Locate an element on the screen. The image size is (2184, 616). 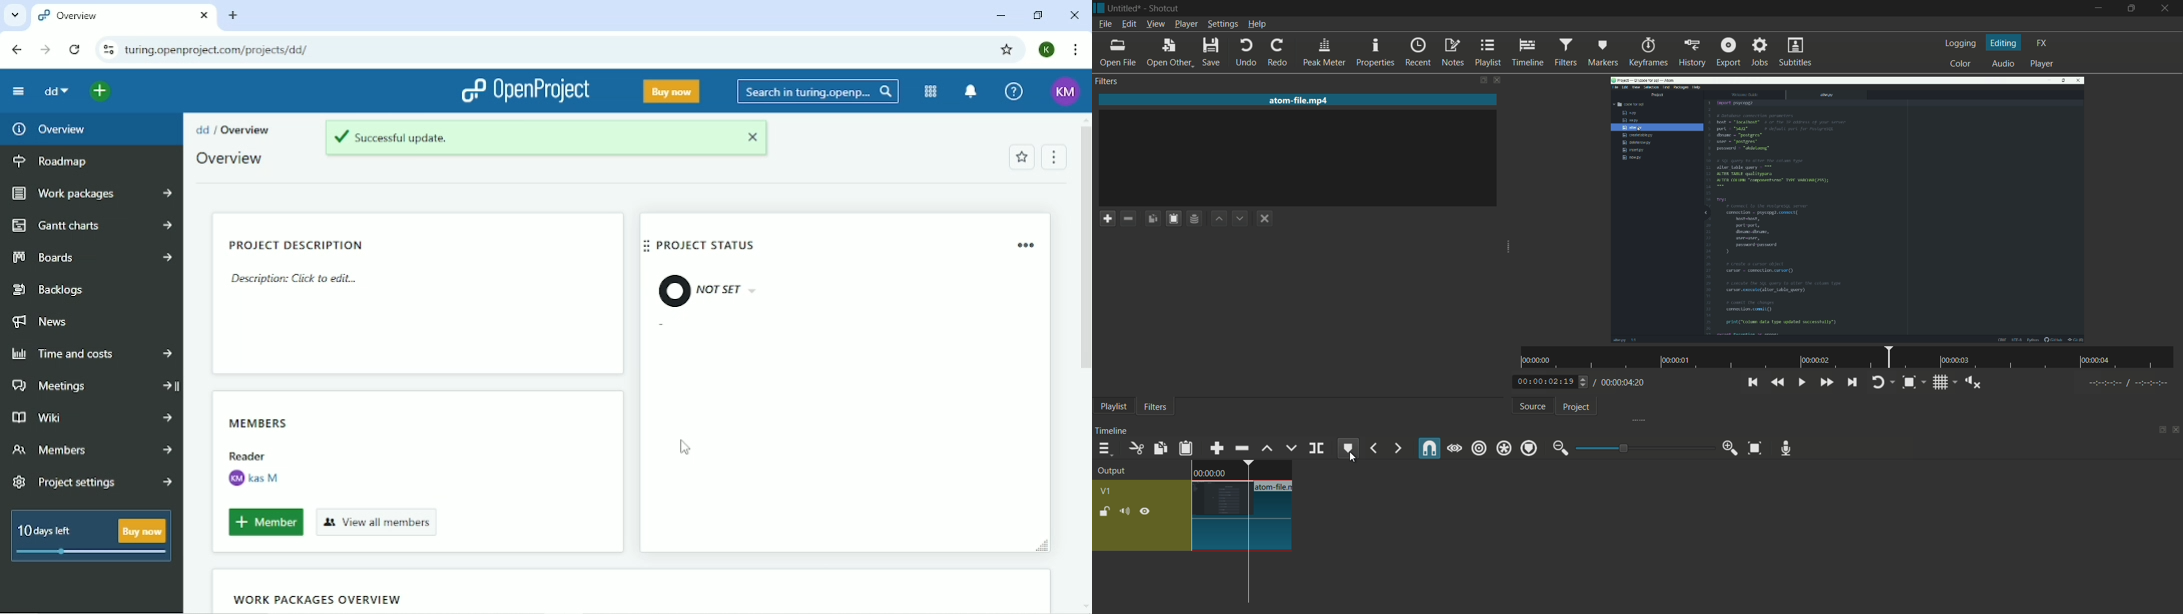
change layout is located at coordinates (2159, 429).